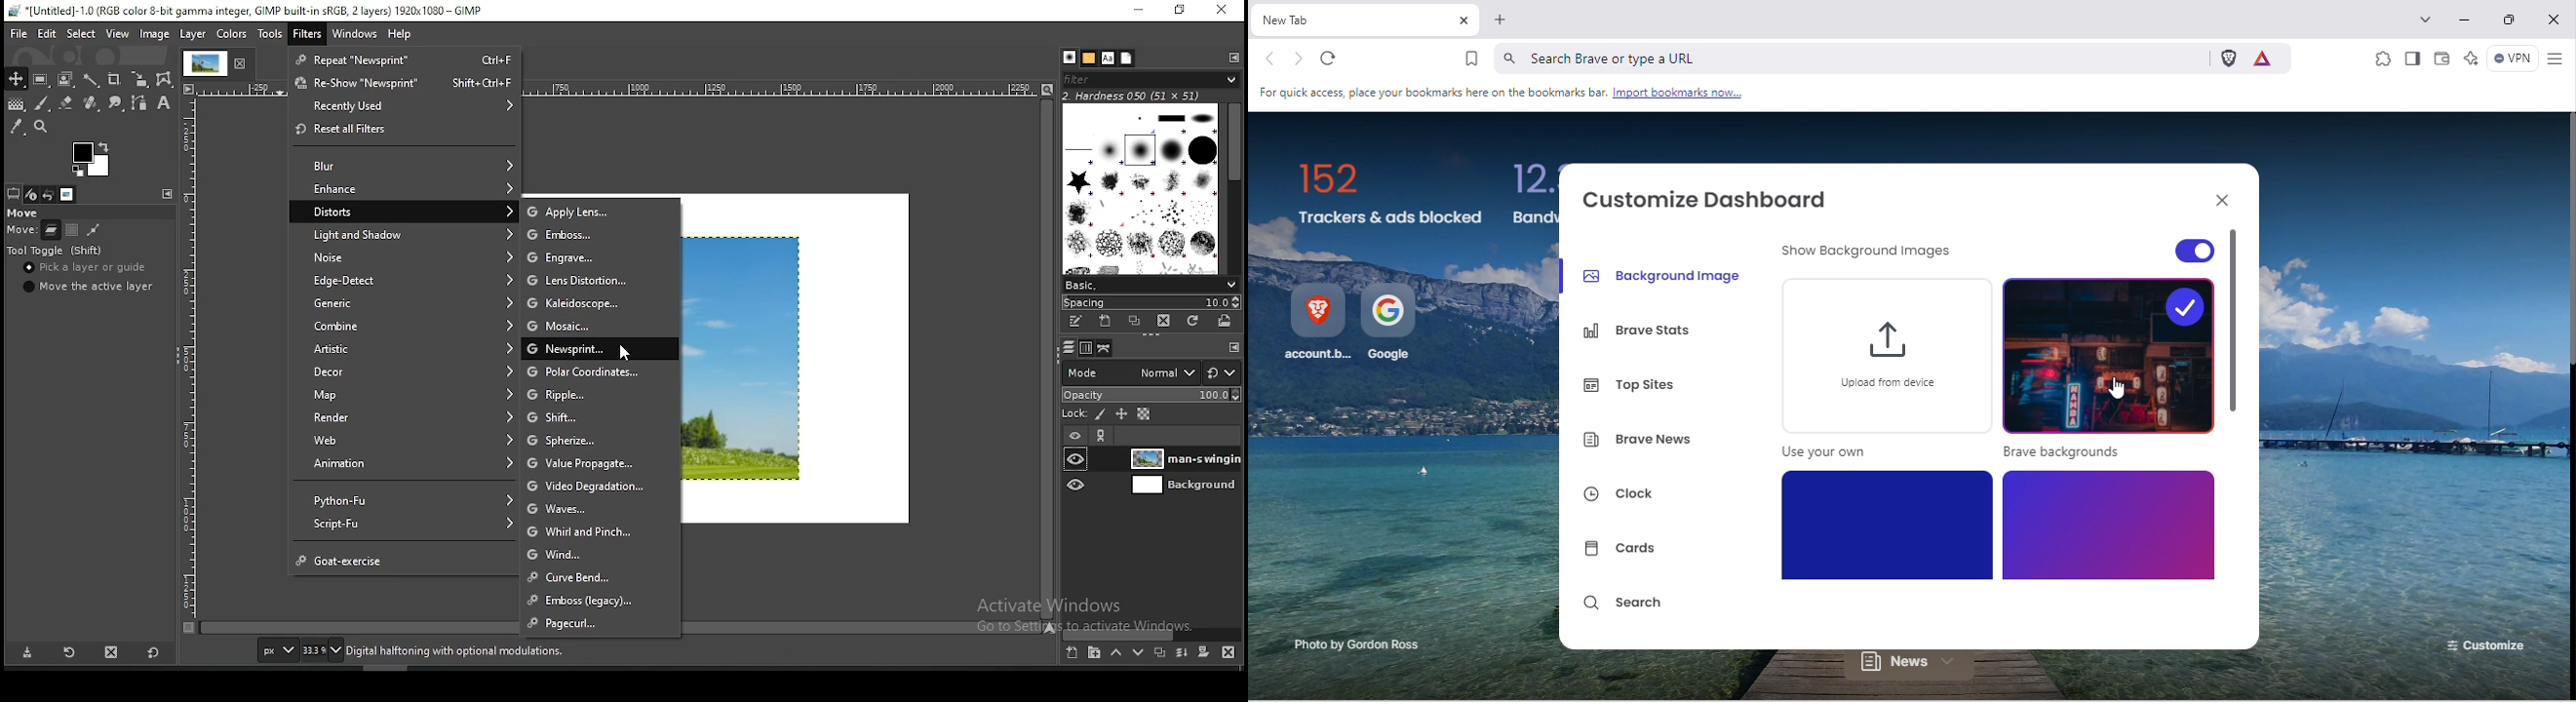 The image size is (2576, 728). What do you see at coordinates (1140, 188) in the screenshot?
I see `brushes` at bounding box center [1140, 188].